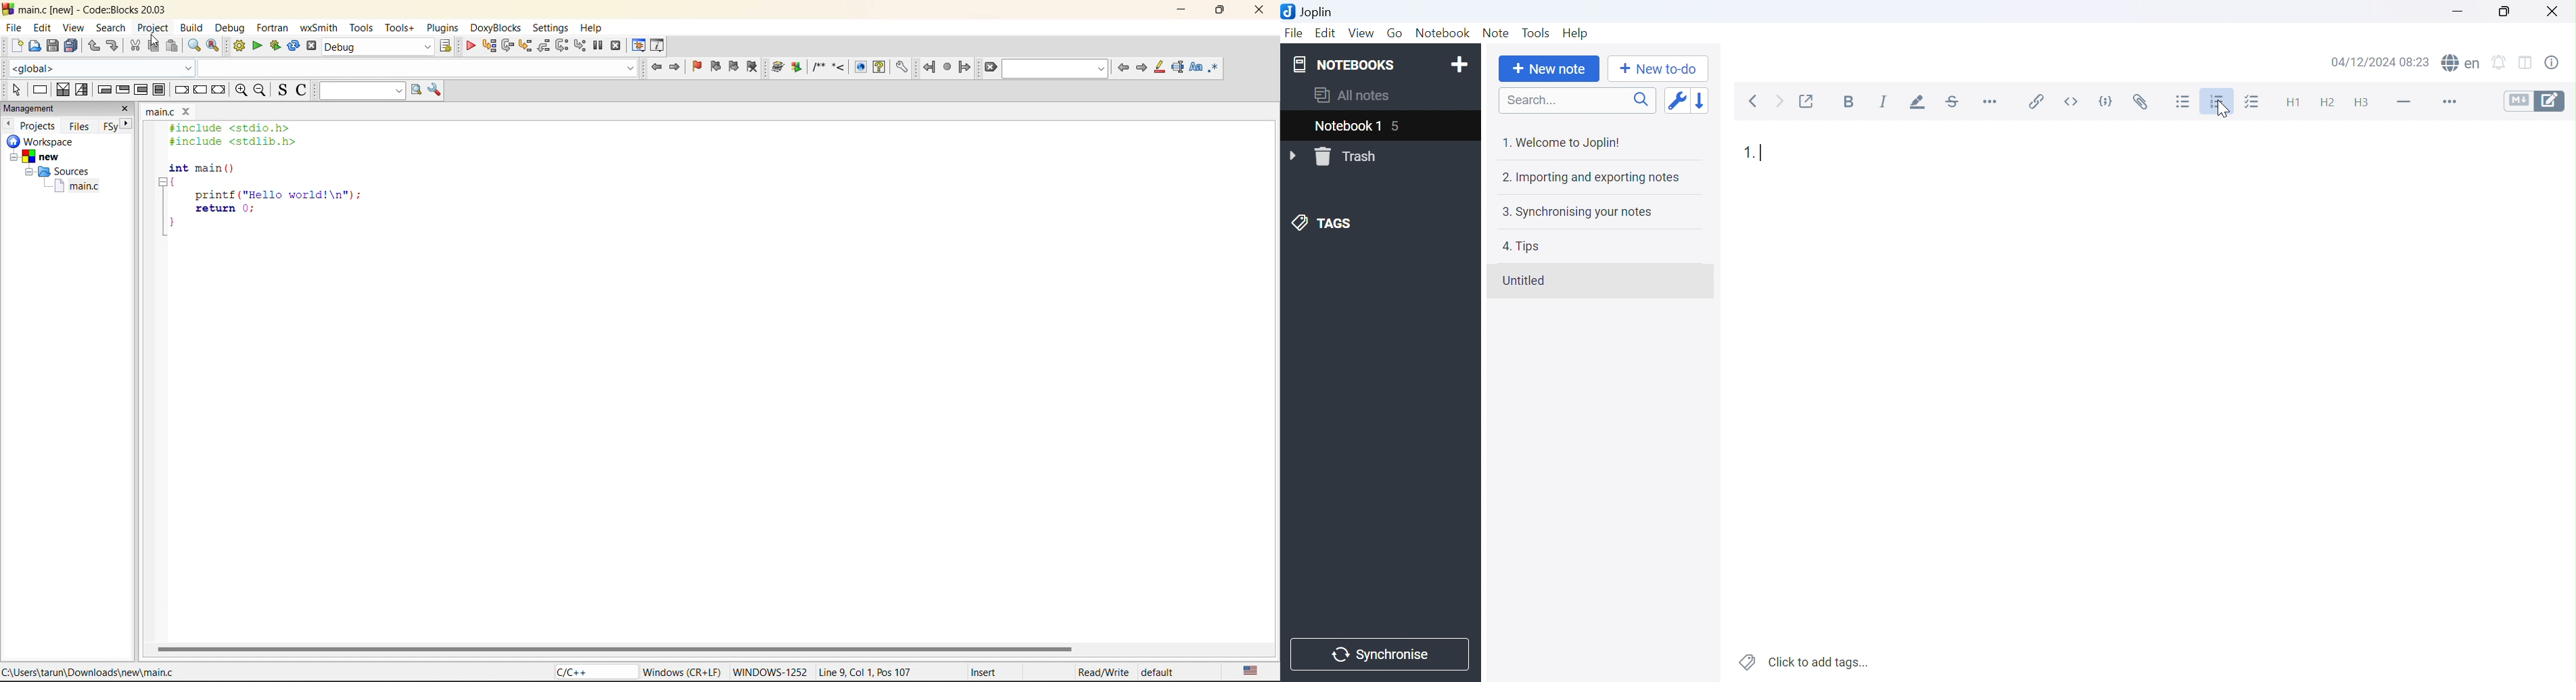 Image resolution: width=2576 pixels, height=700 pixels. I want to click on Heading 1, so click(2290, 102).